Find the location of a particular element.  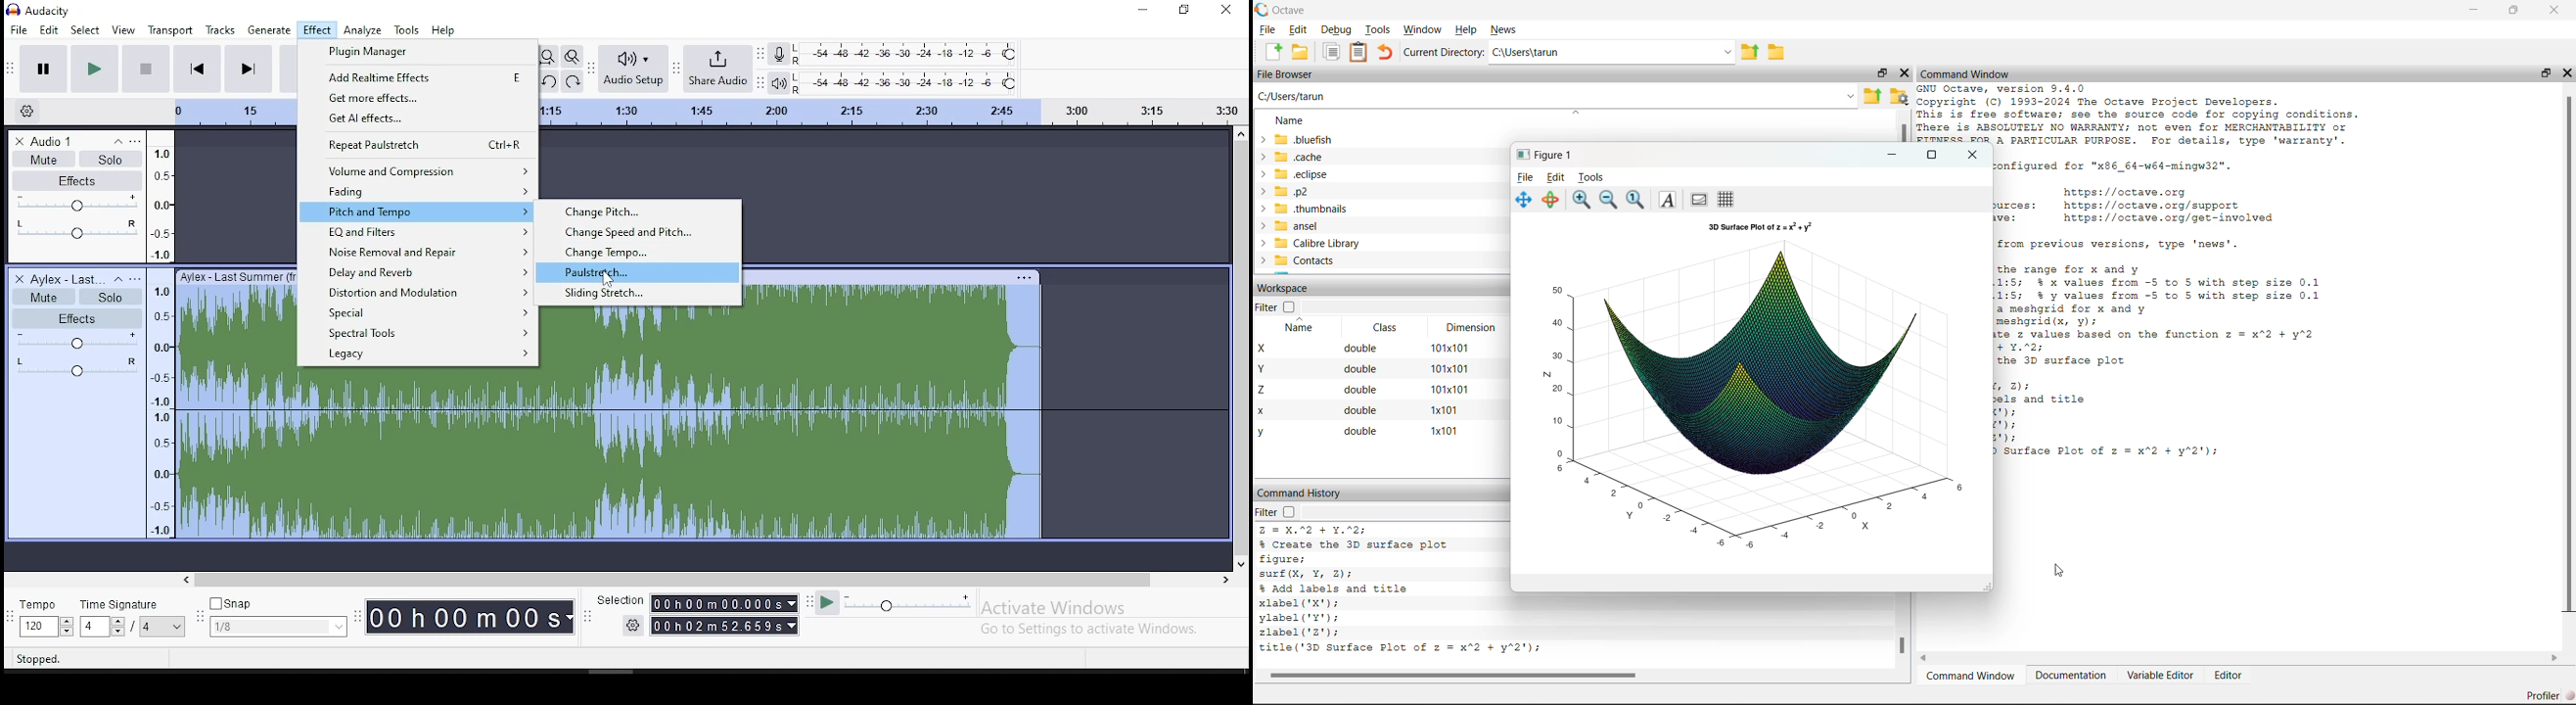

distortion and modulation is located at coordinates (418, 294).